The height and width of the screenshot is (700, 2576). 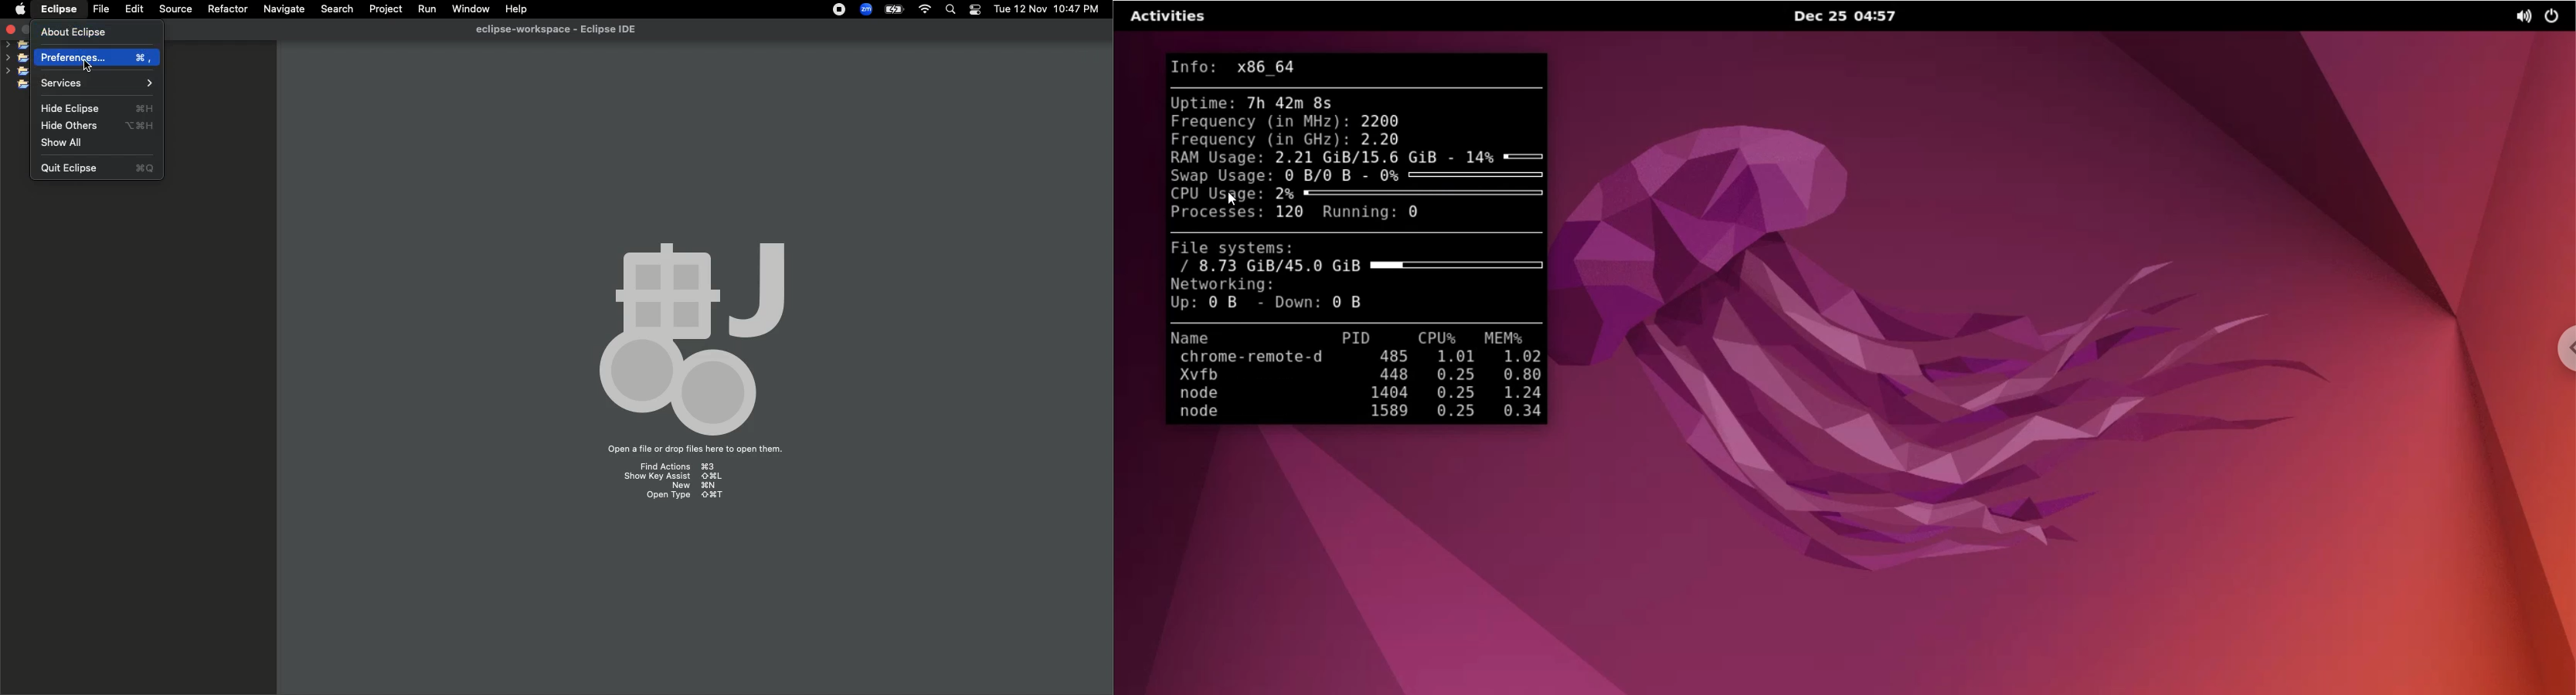 I want to click on Charge, so click(x=896, y=8).